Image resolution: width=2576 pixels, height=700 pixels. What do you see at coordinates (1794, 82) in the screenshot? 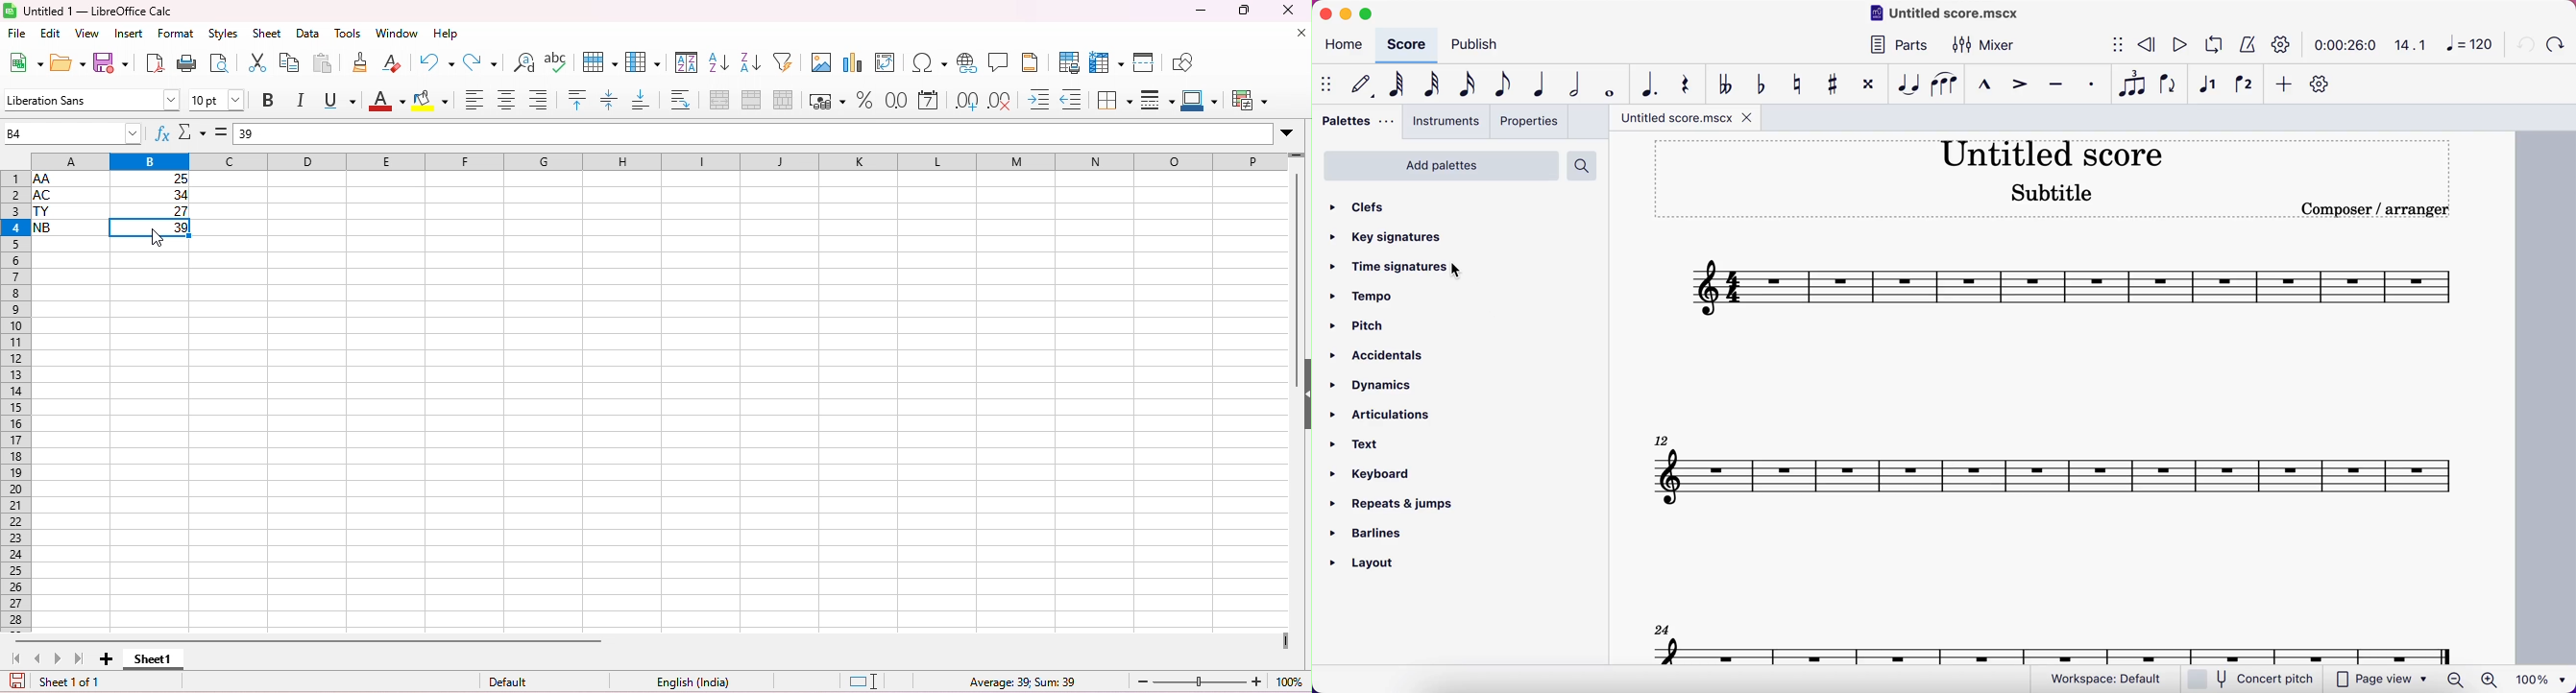
I see `toggle natural` at bounding box center [1794, 82].